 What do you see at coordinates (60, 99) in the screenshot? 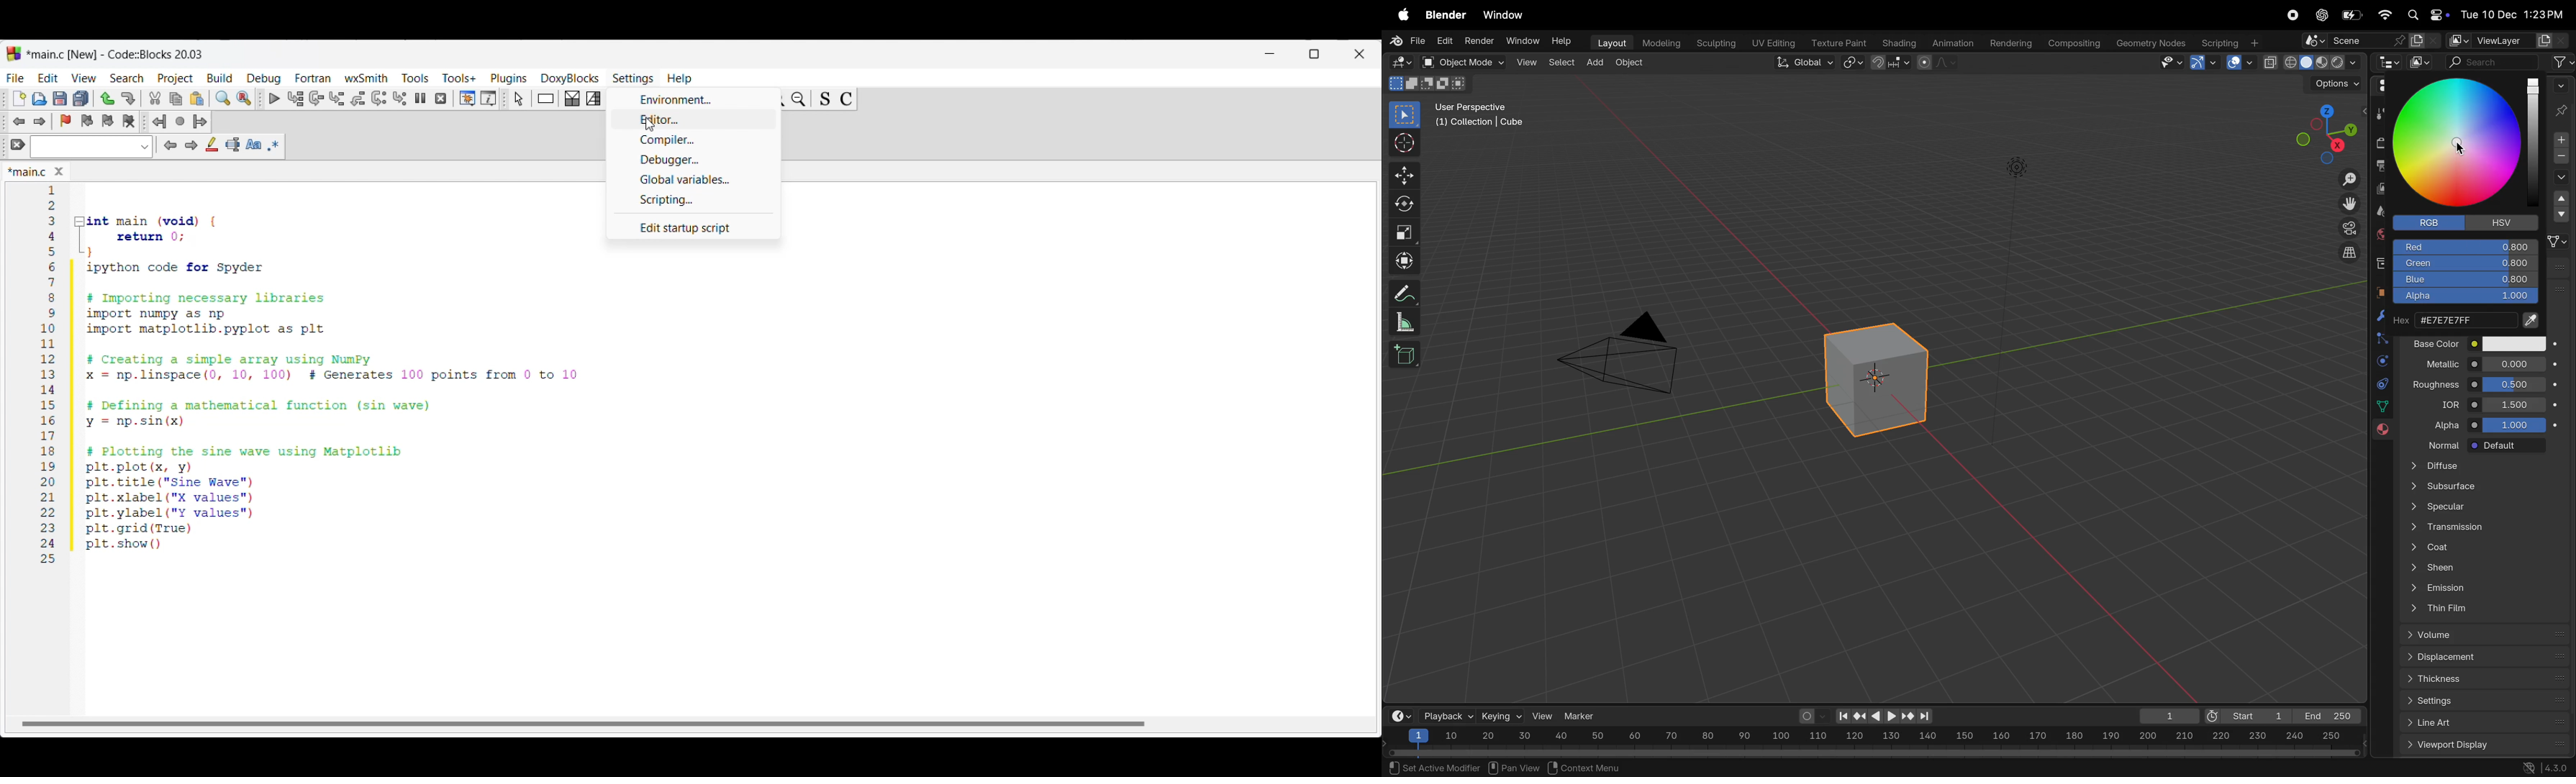
I see `Save` at bounding box center [60, 99].